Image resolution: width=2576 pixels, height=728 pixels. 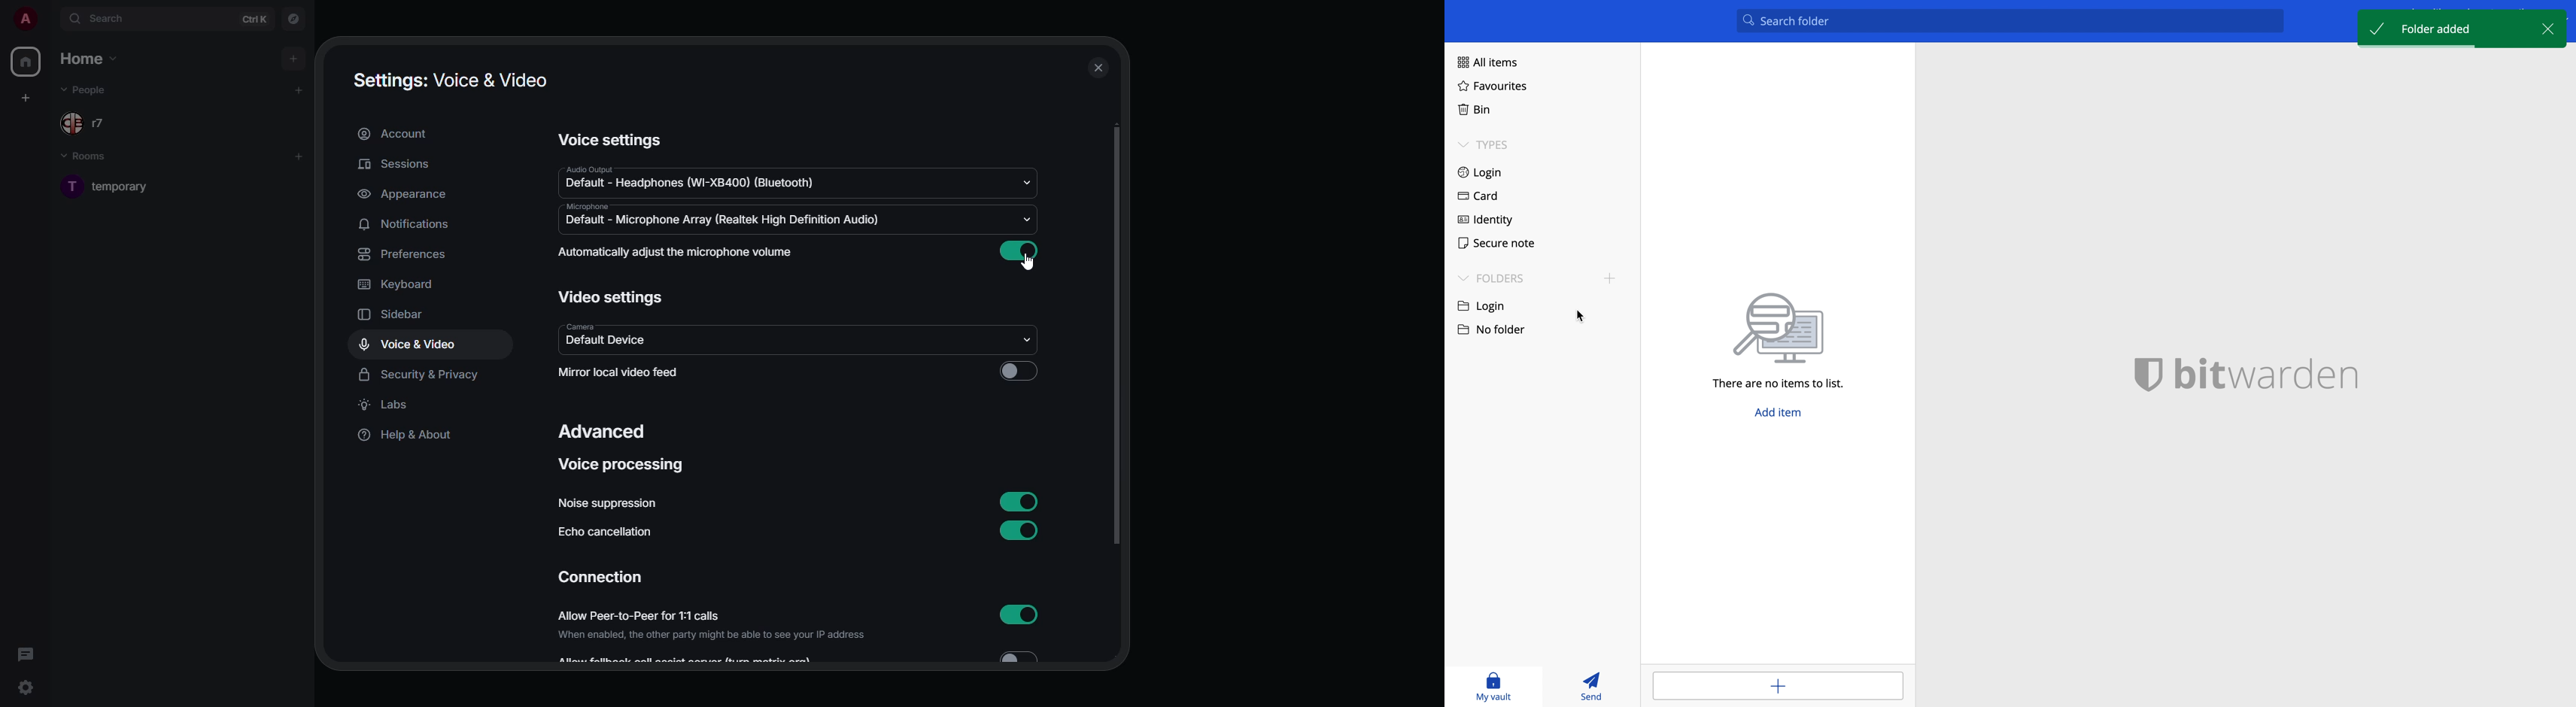 I want to click on create space, so click(x=27, y=98).